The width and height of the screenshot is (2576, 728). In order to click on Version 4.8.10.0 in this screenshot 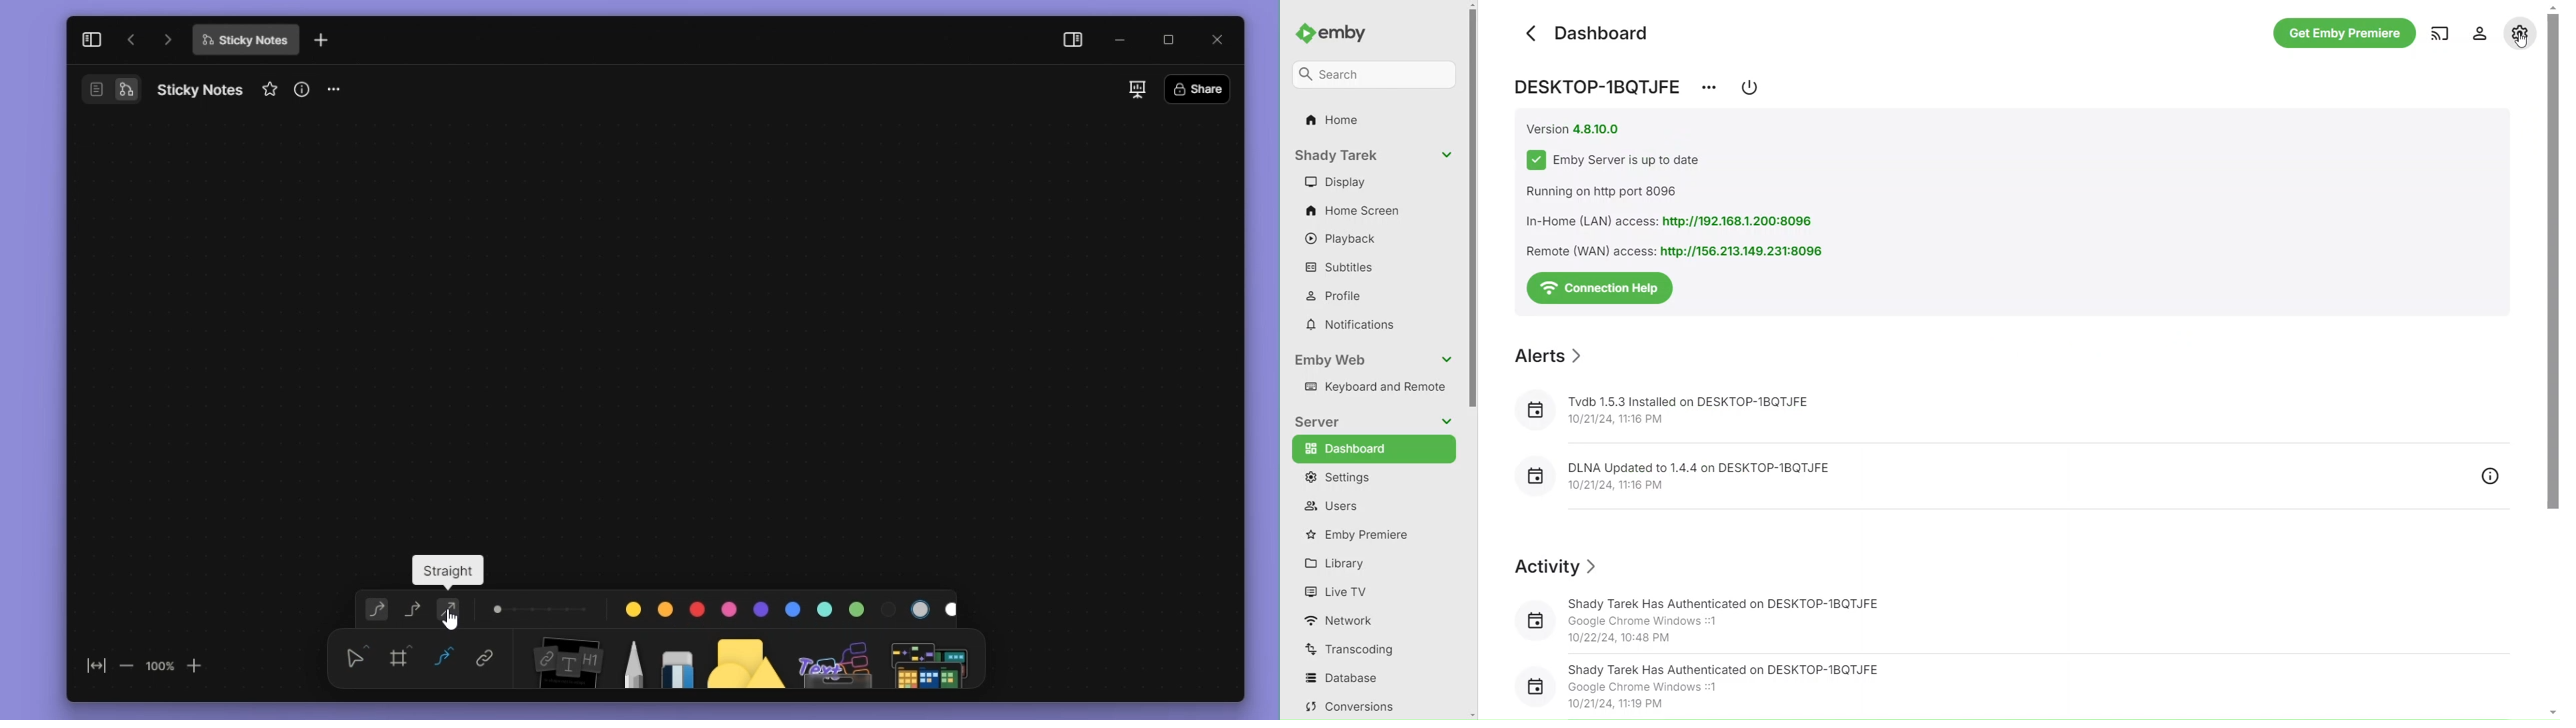, I will do `click(1577, 126)`.